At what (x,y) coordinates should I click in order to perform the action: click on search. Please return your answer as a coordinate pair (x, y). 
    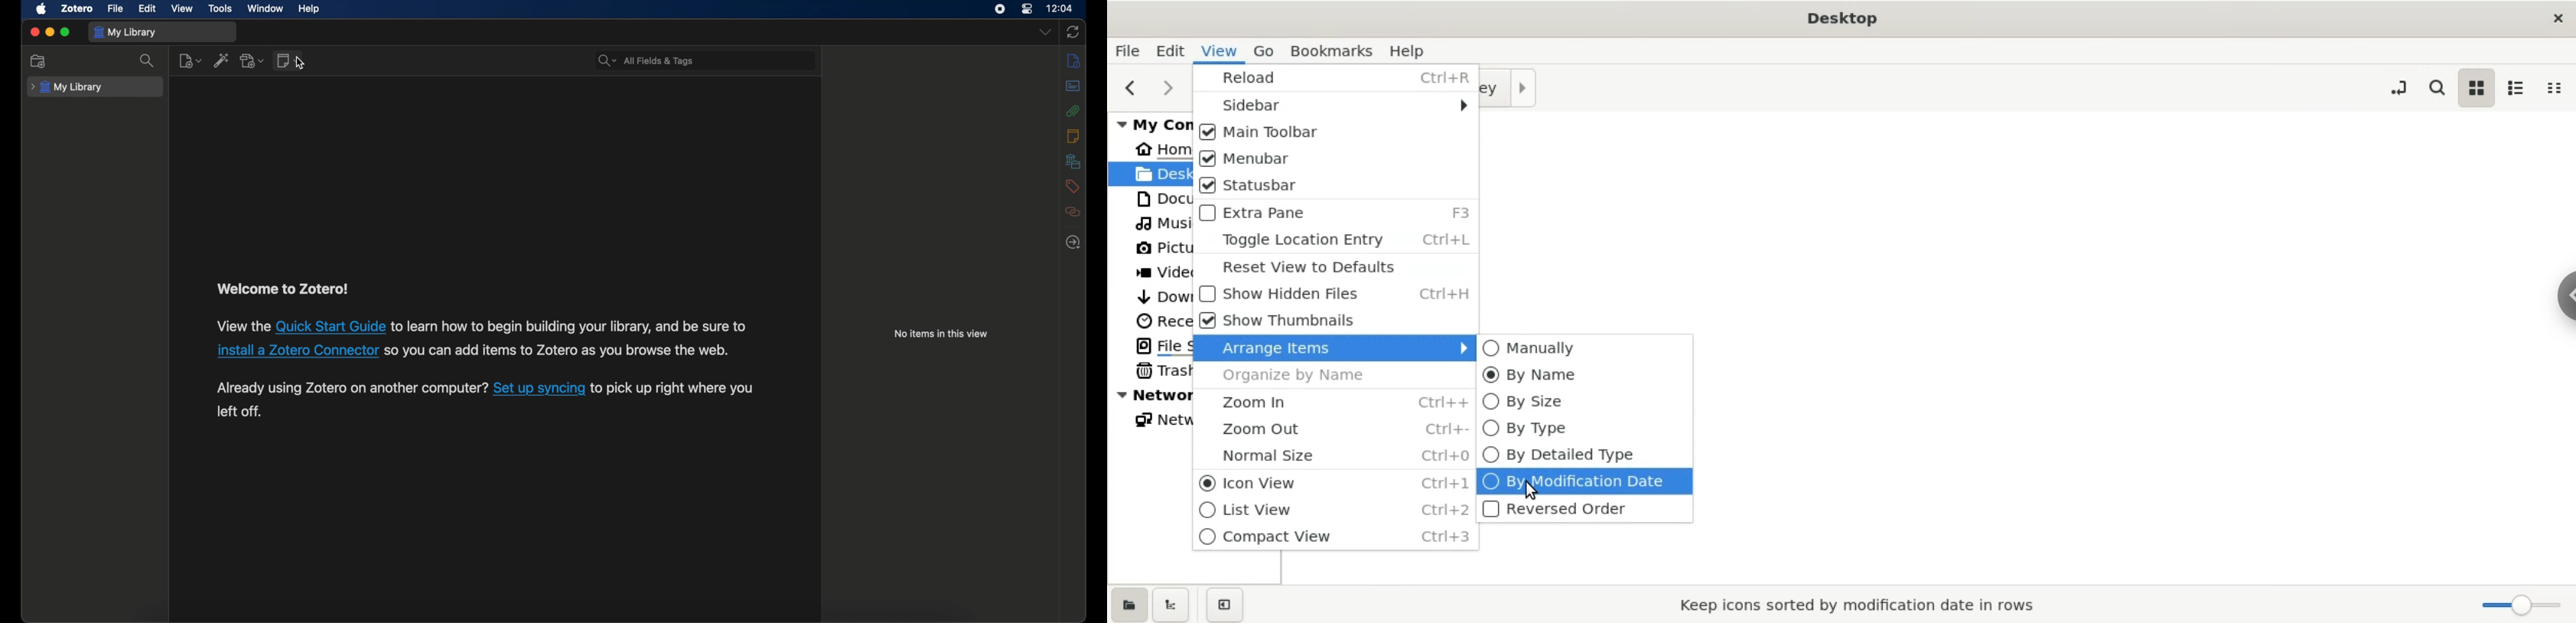
    Looking at the image, I should click on (148, 61).